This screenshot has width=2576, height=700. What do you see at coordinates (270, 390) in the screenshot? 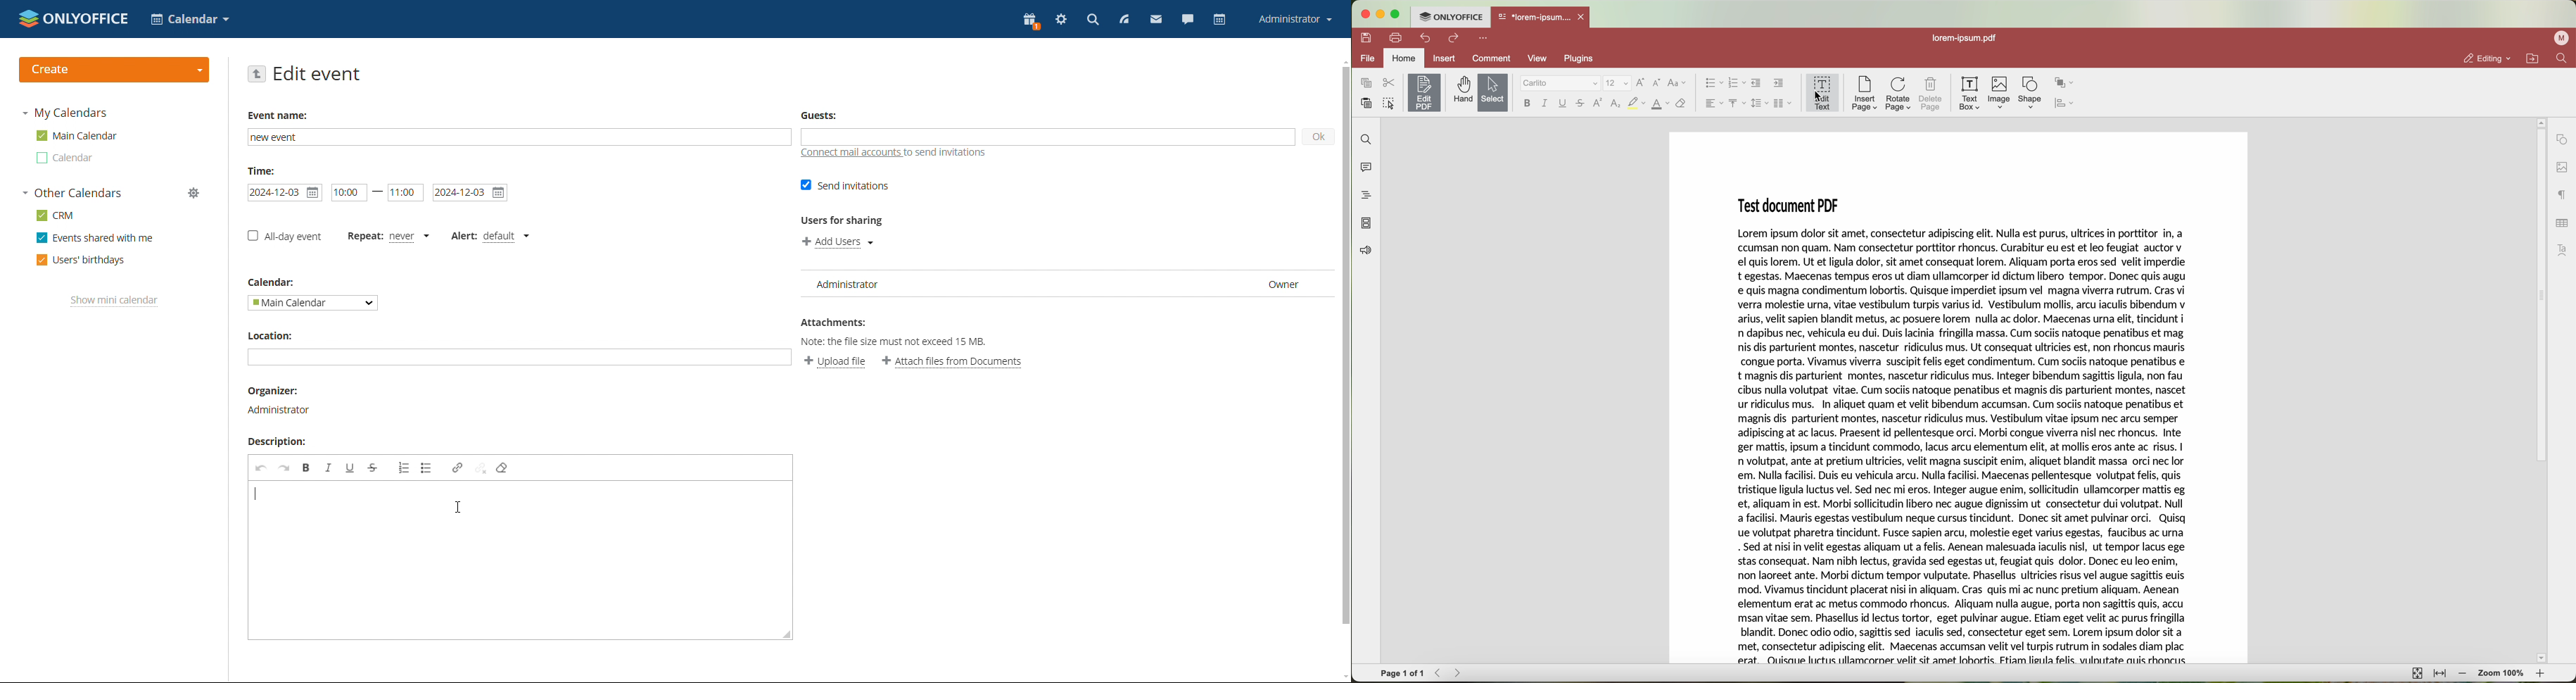
I see `Organizer:` at bounding box center [270, 390].